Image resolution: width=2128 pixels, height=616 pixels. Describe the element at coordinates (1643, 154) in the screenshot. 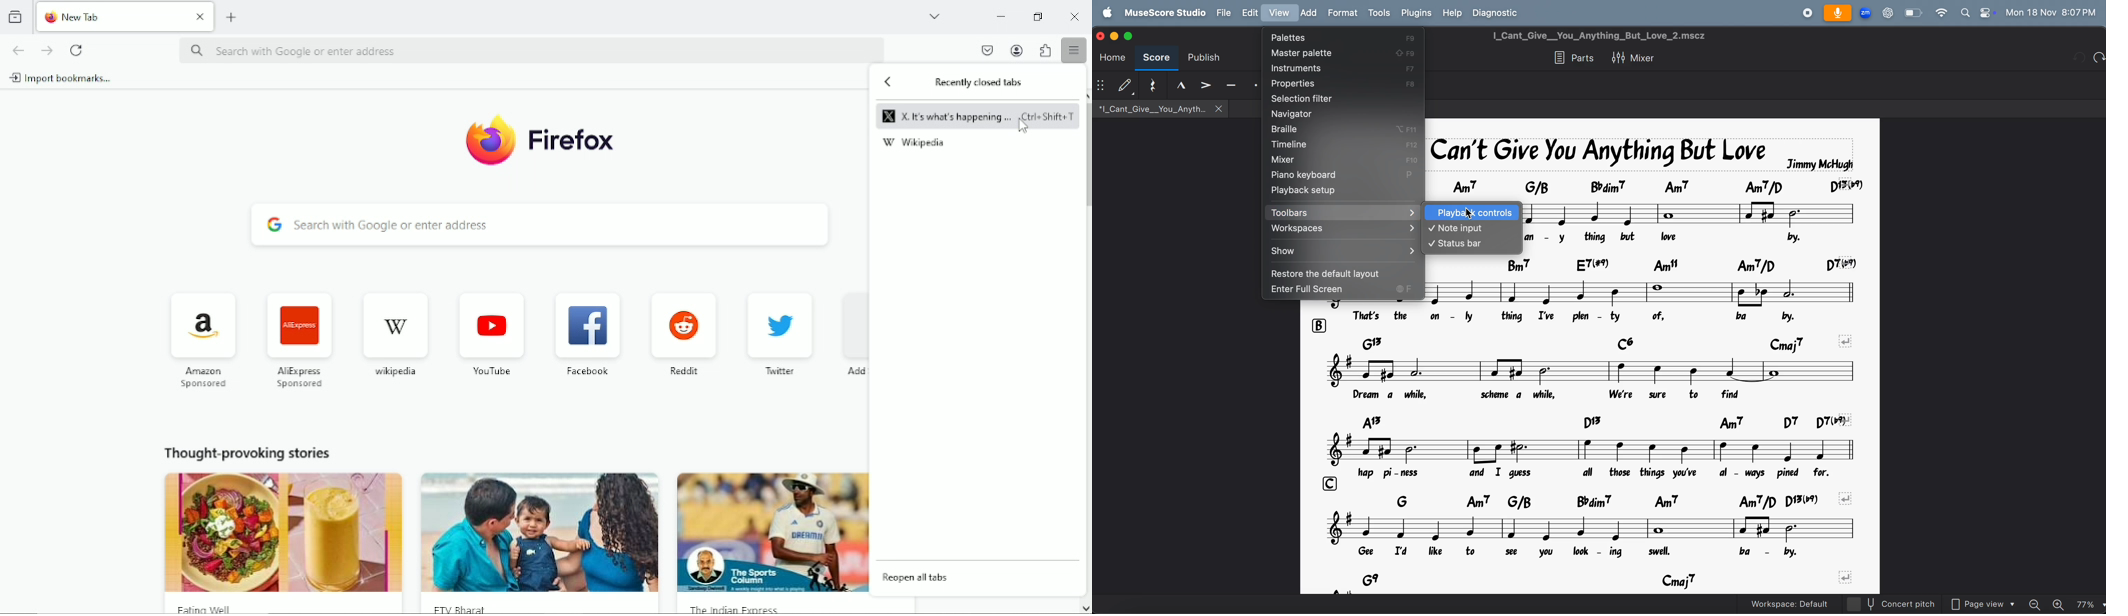

I see `song title` at that location.